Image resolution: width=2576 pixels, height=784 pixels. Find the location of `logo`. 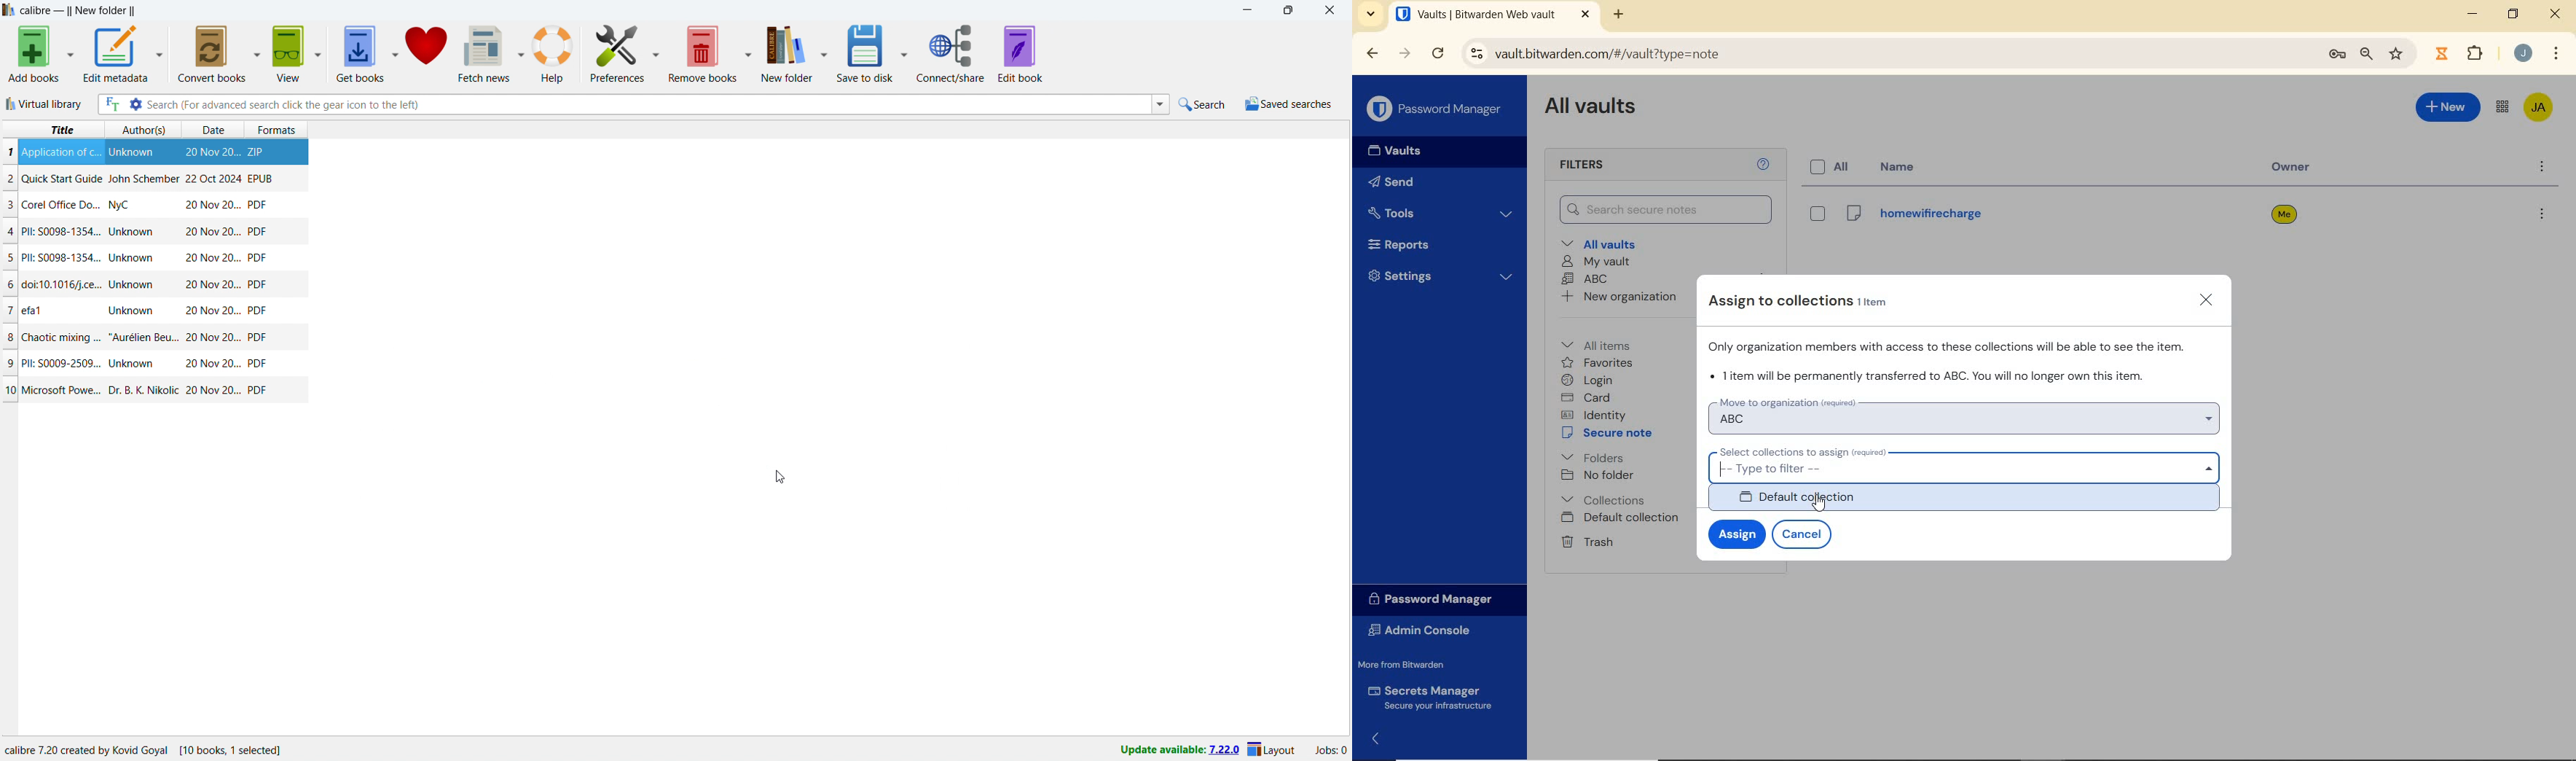

logo is located at coordinates (9, 10).